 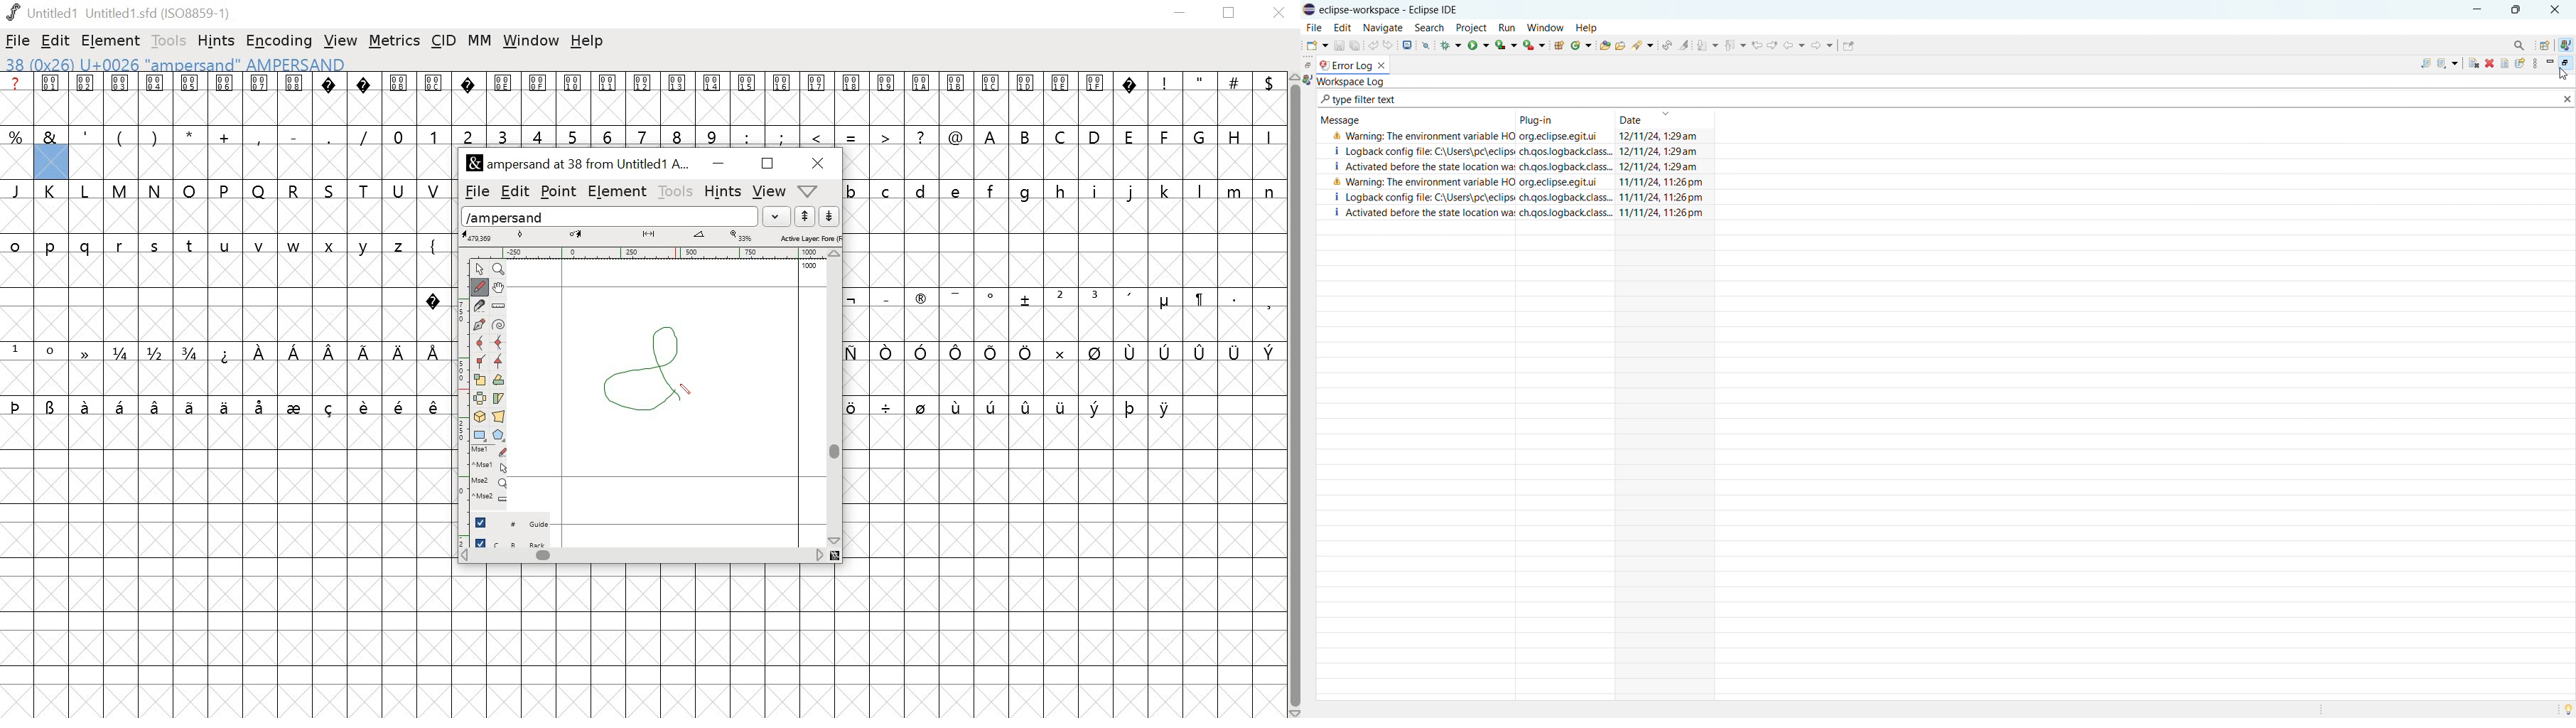 What do you see at coordinates (500, 435) in the screenshot?
I see `polygon and stars` at bounding box center [500, 435].